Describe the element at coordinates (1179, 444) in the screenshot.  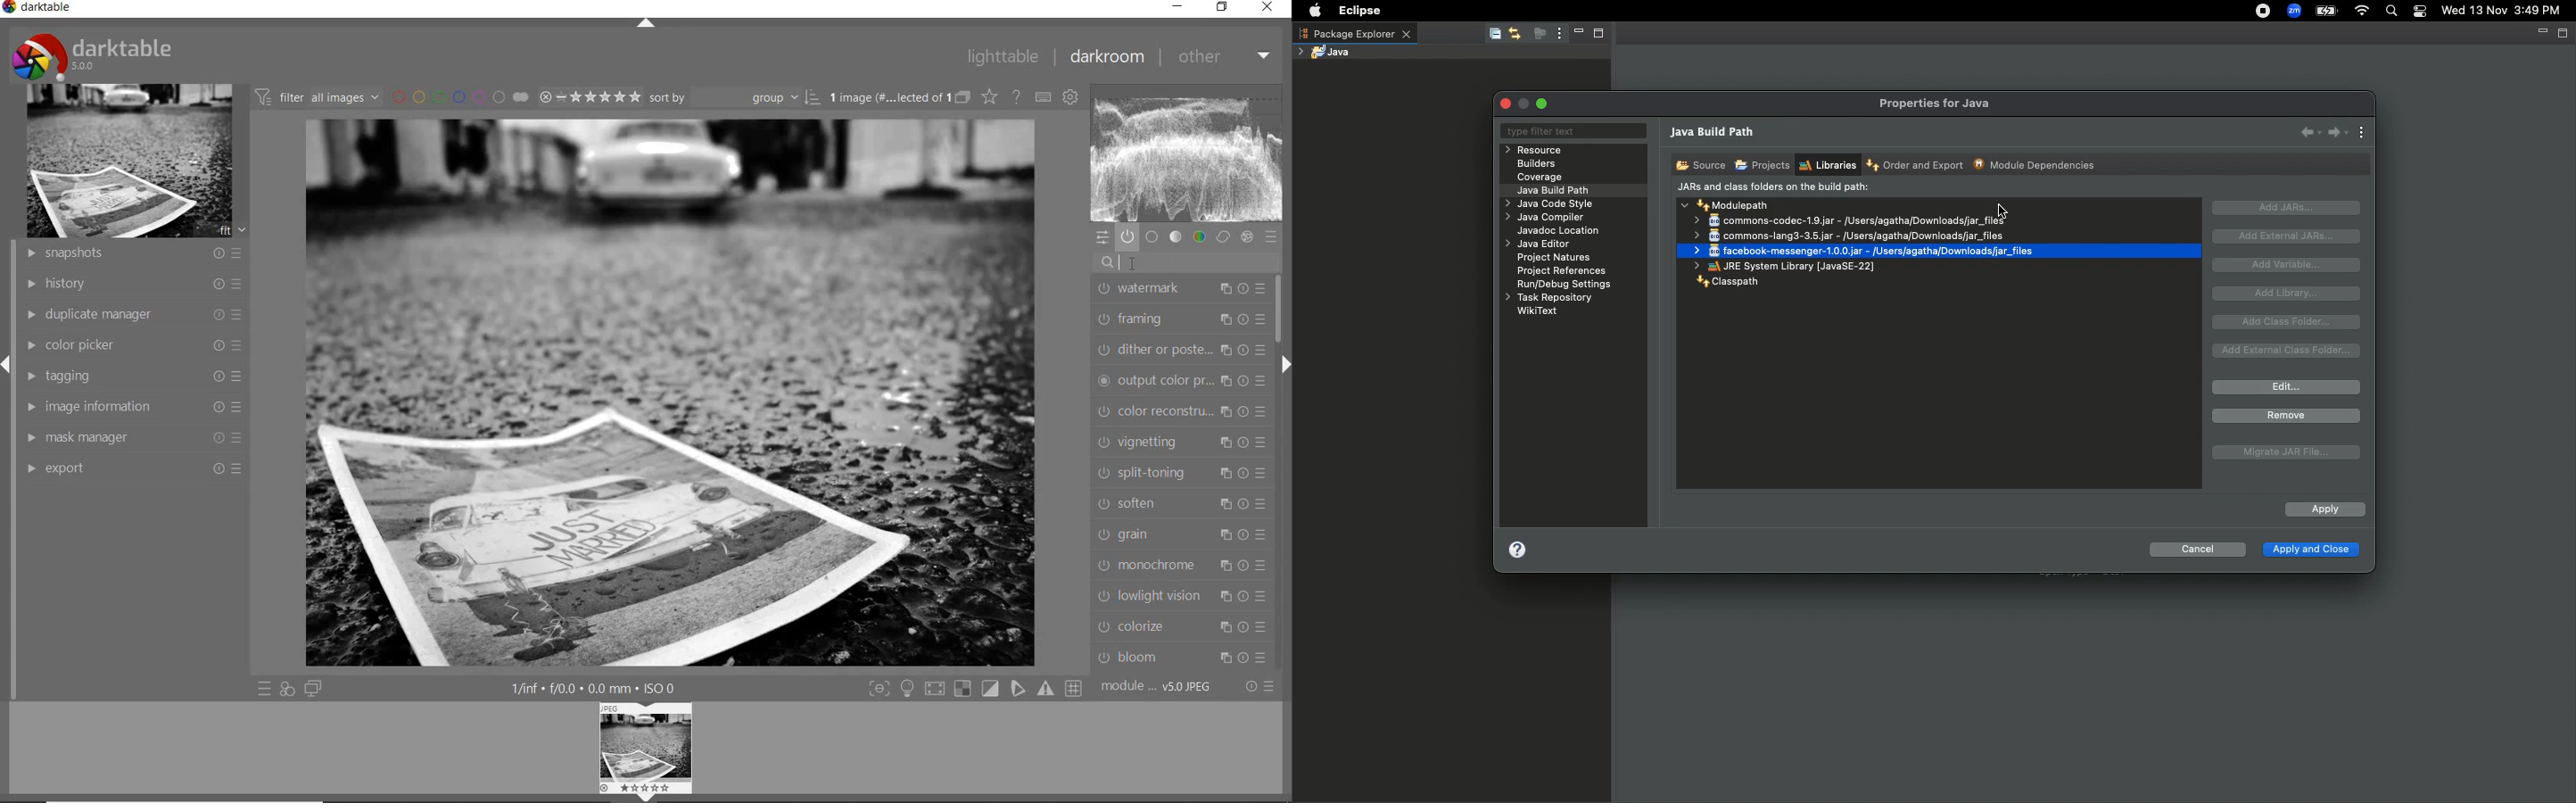
I see `vignetting` at that location.